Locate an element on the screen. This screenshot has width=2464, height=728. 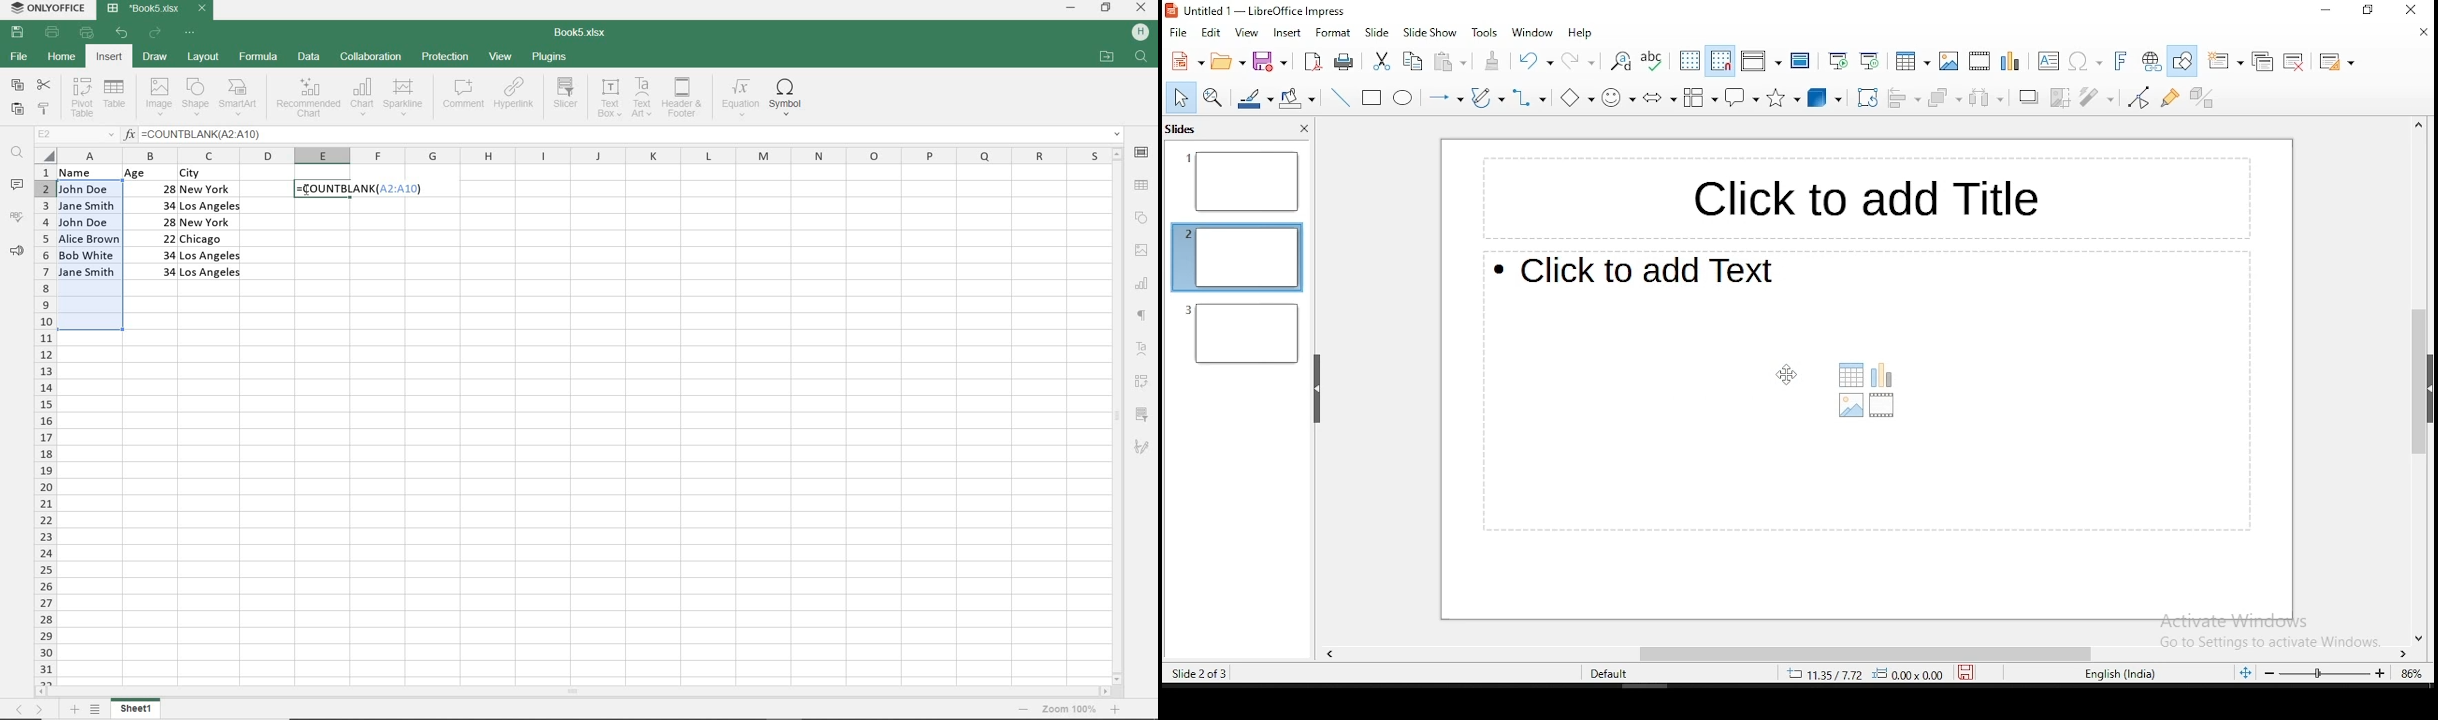
28 is located at coordinates (161, 188).